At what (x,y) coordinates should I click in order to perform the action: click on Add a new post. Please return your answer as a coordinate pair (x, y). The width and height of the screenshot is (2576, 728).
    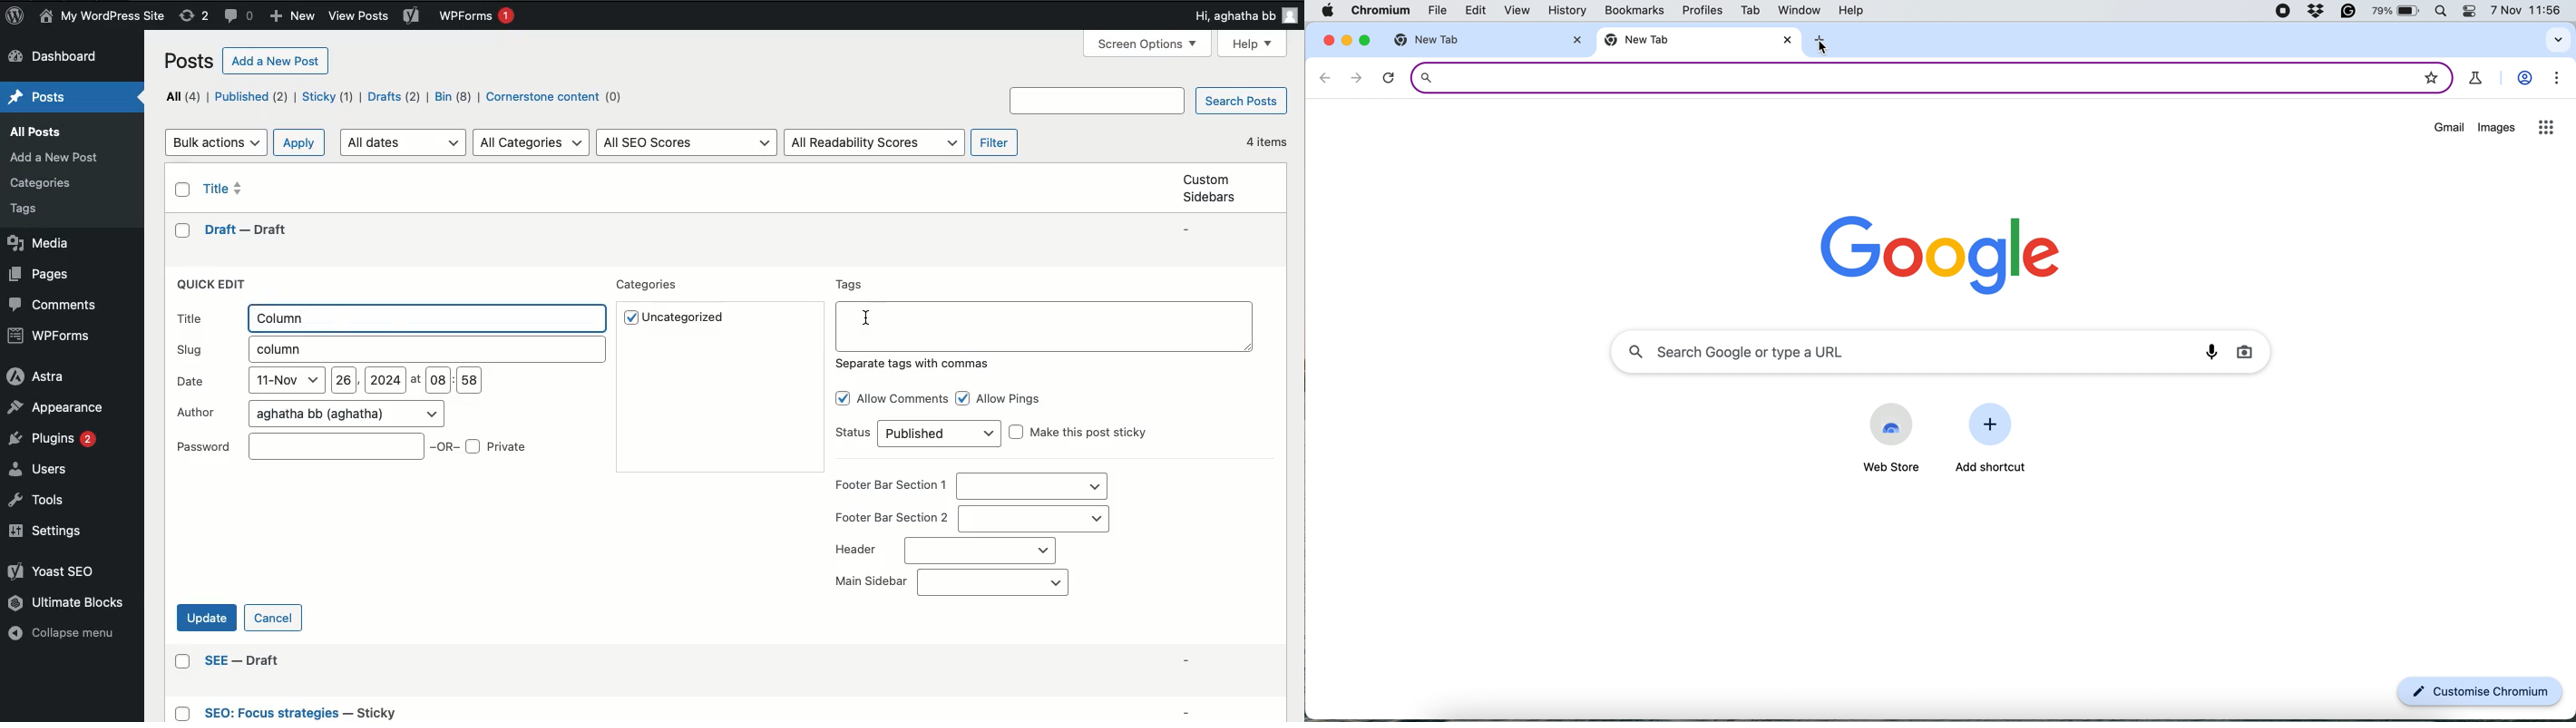
    Looking at the image, I should click on (276, 61).